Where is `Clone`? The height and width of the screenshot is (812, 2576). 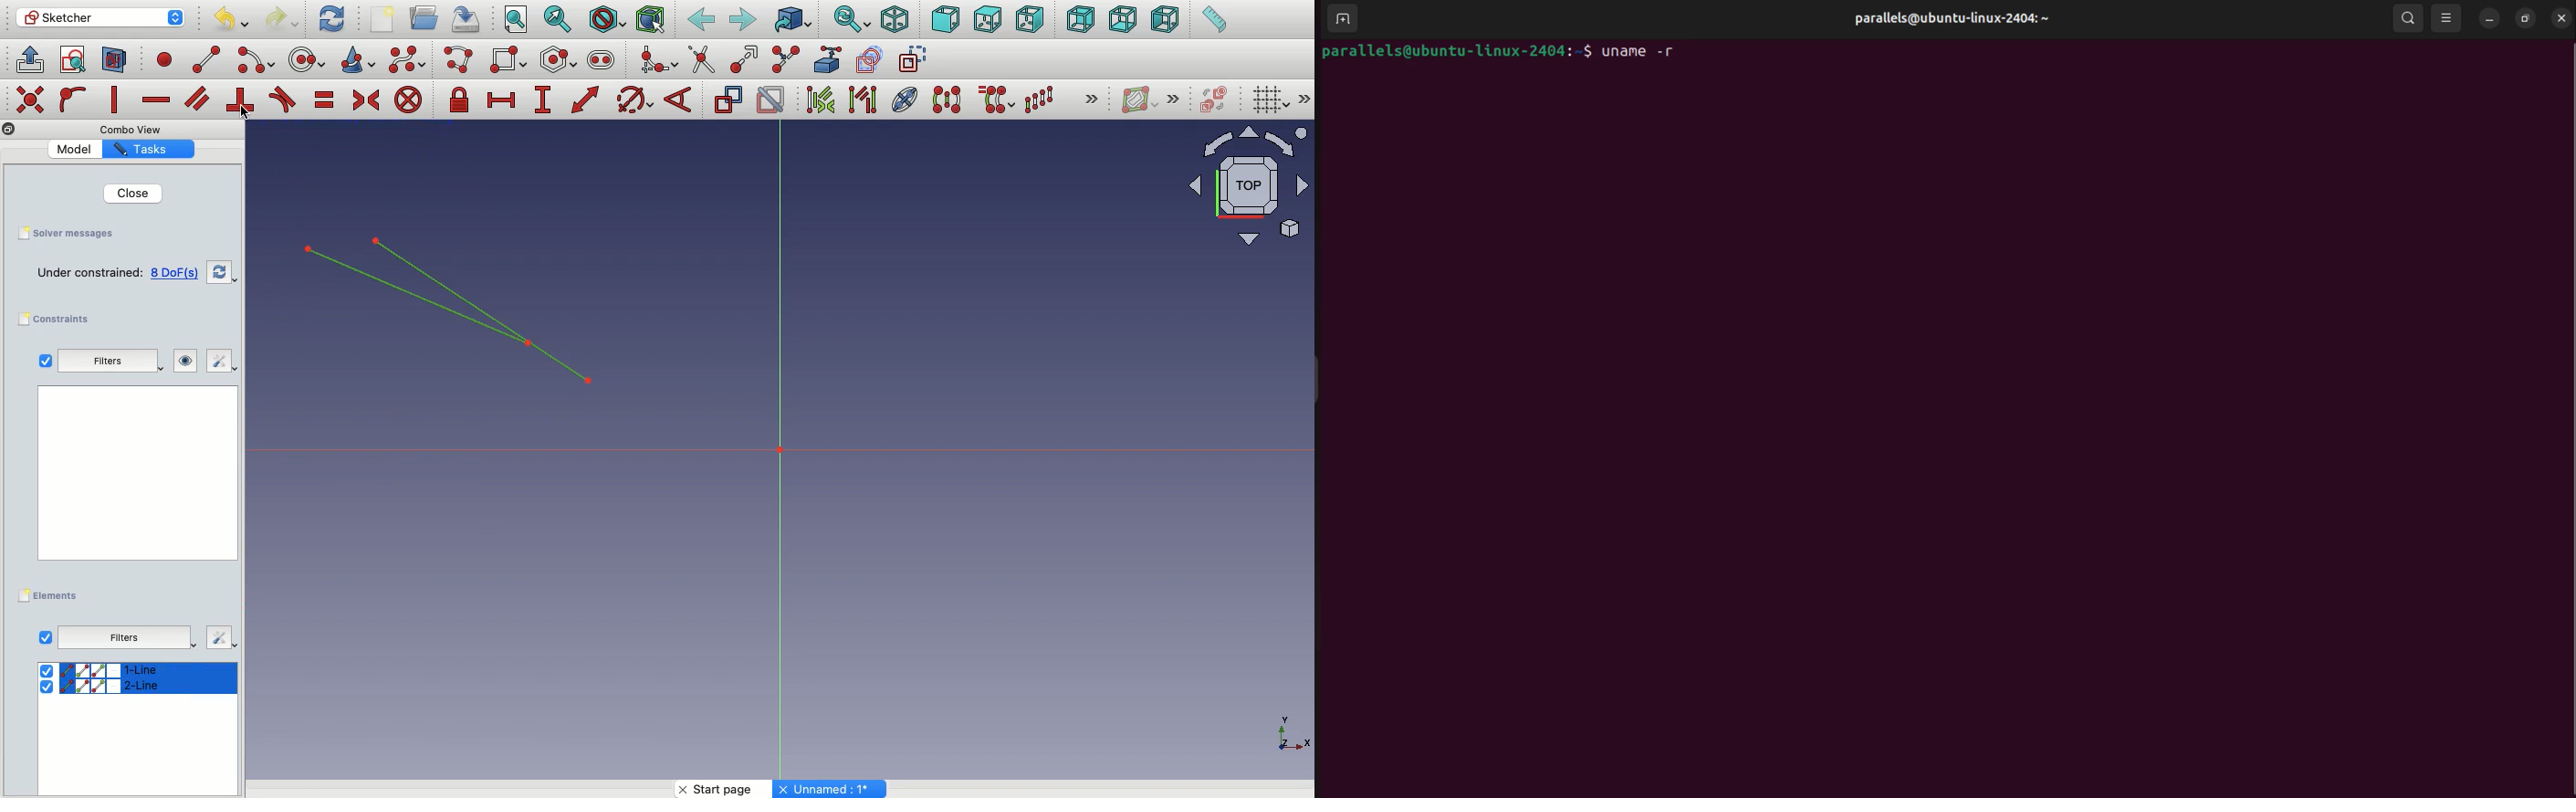
Clone is located at coordinates (998, 101).